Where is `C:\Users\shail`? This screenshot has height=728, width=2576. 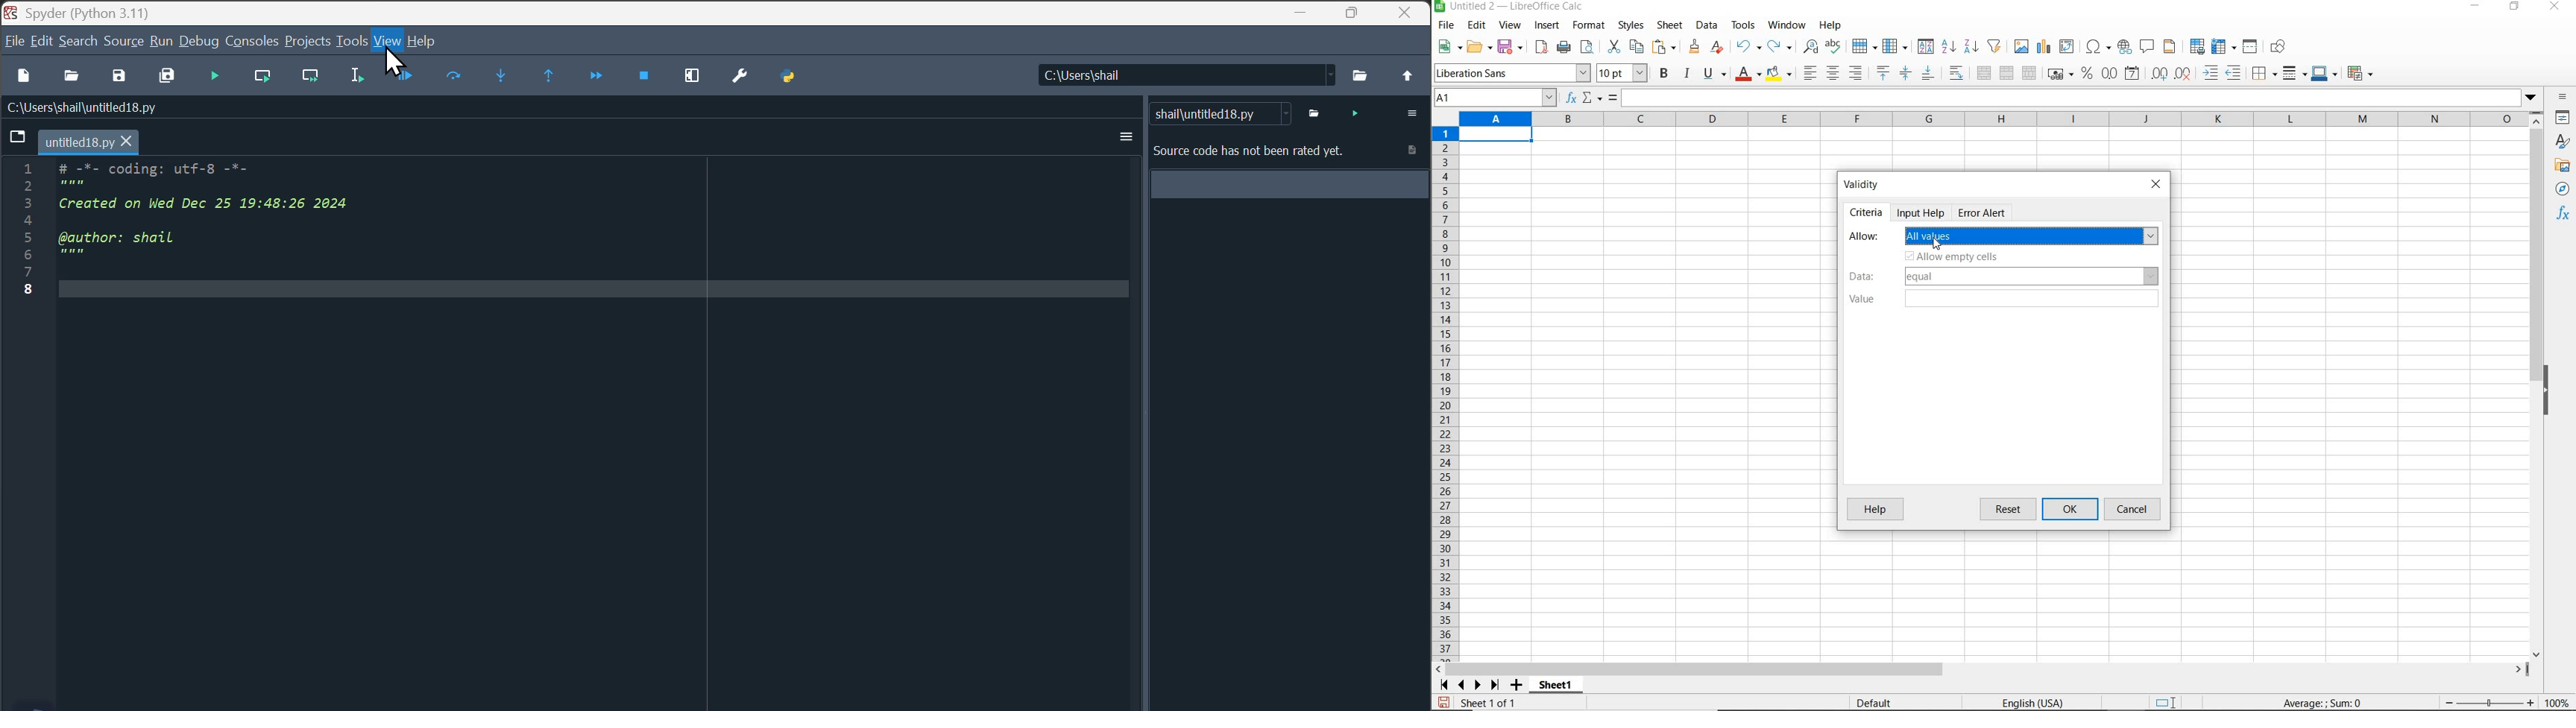
C:\Users\shail is located at coordinates (1181, 74).